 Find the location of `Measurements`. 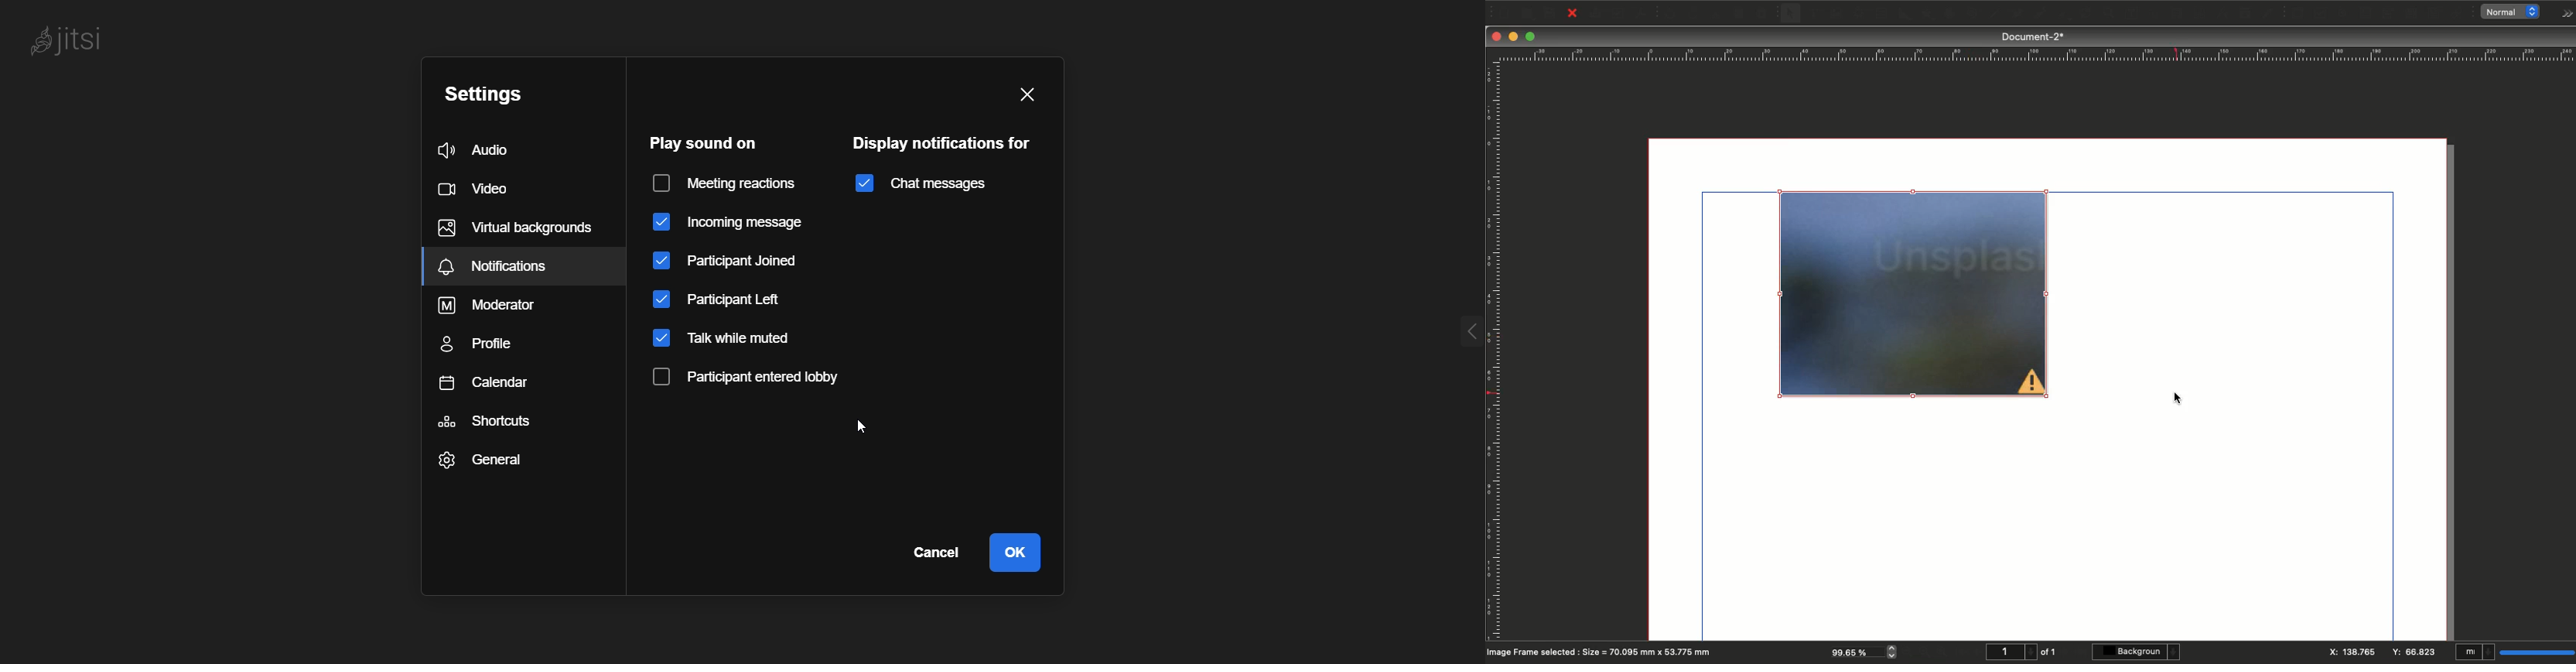

Measurements is located at coordinates (2219, 14).